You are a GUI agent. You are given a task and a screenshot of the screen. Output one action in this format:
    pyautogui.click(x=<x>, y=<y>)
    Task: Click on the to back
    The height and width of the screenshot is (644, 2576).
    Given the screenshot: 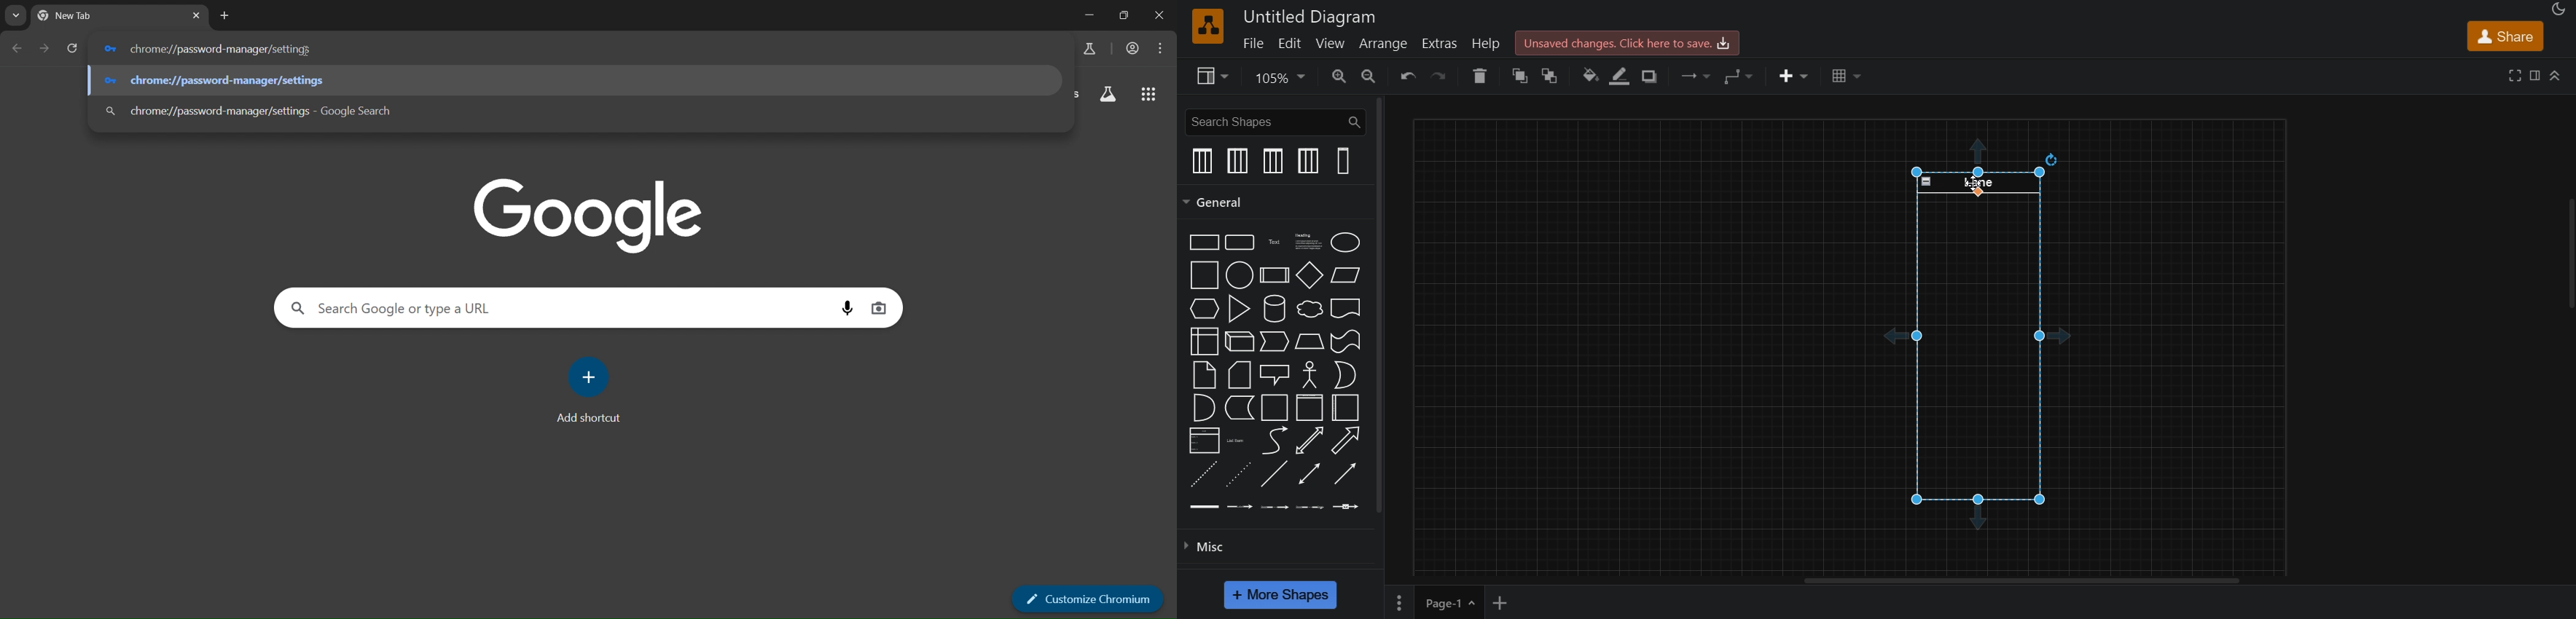 What is the action you would take?
    pyautogui.click(x=1553, y=77)
    